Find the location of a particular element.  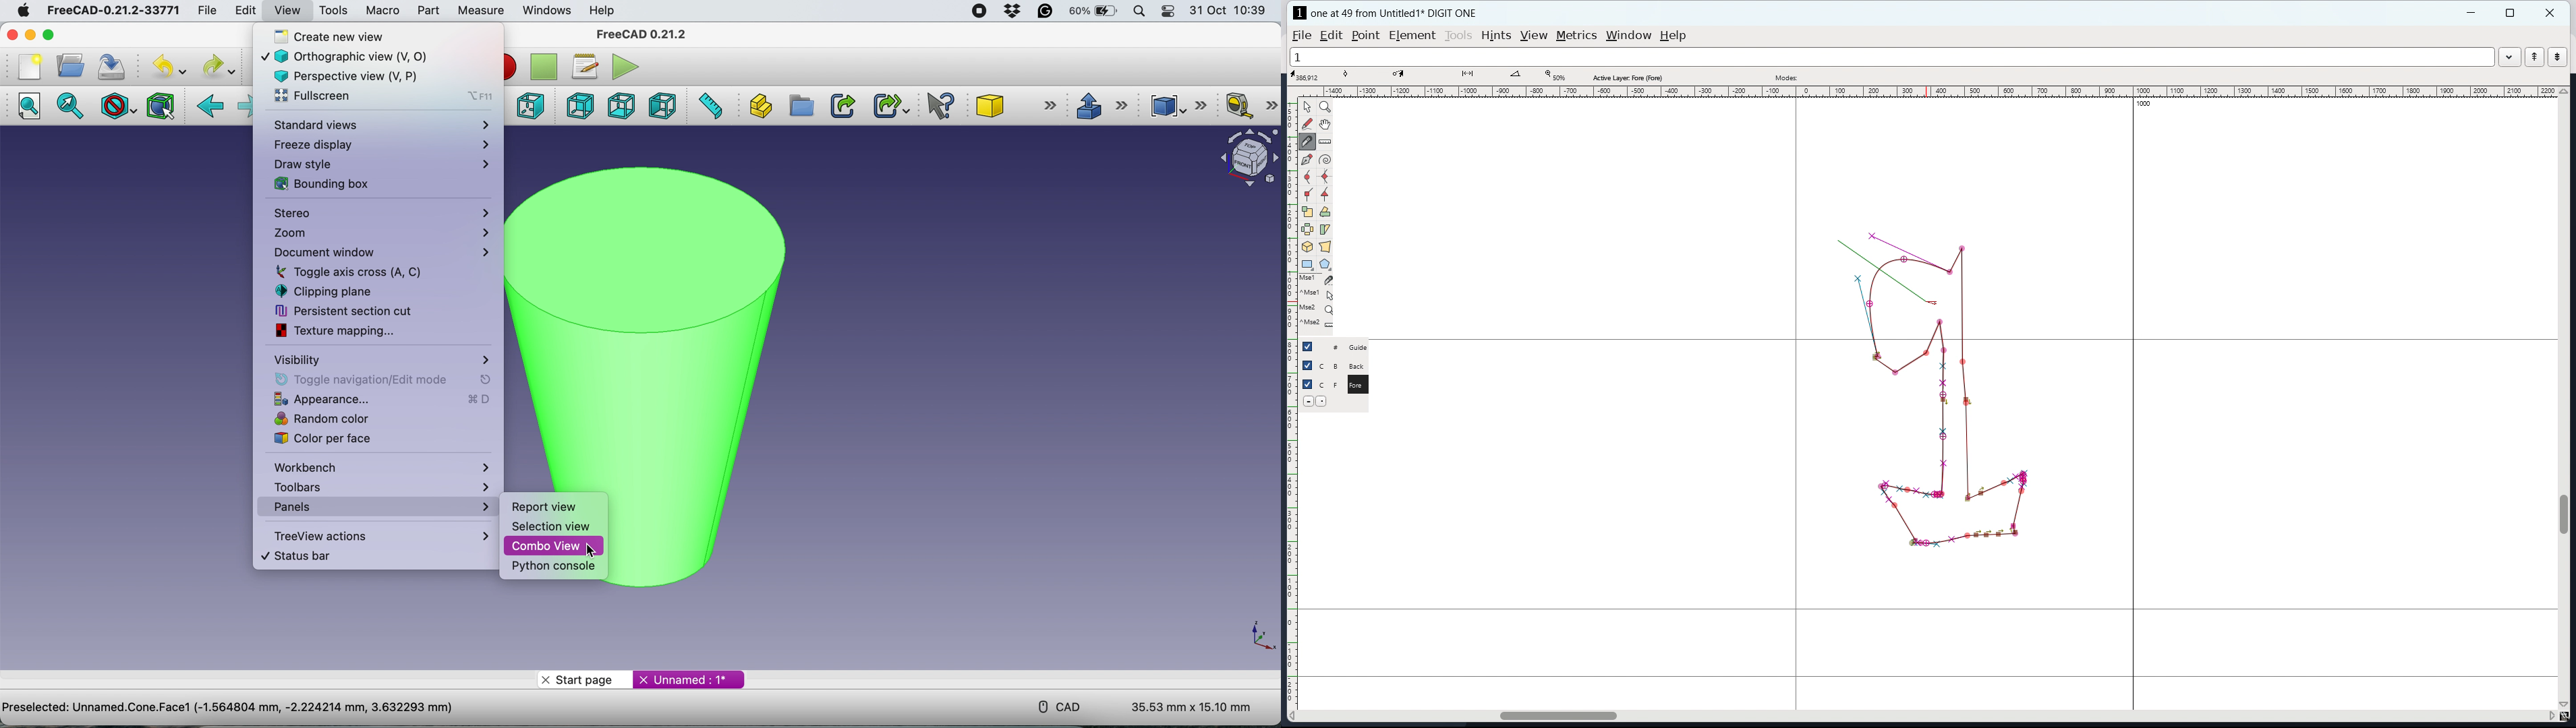

rear is located at coordinates (578, 107).